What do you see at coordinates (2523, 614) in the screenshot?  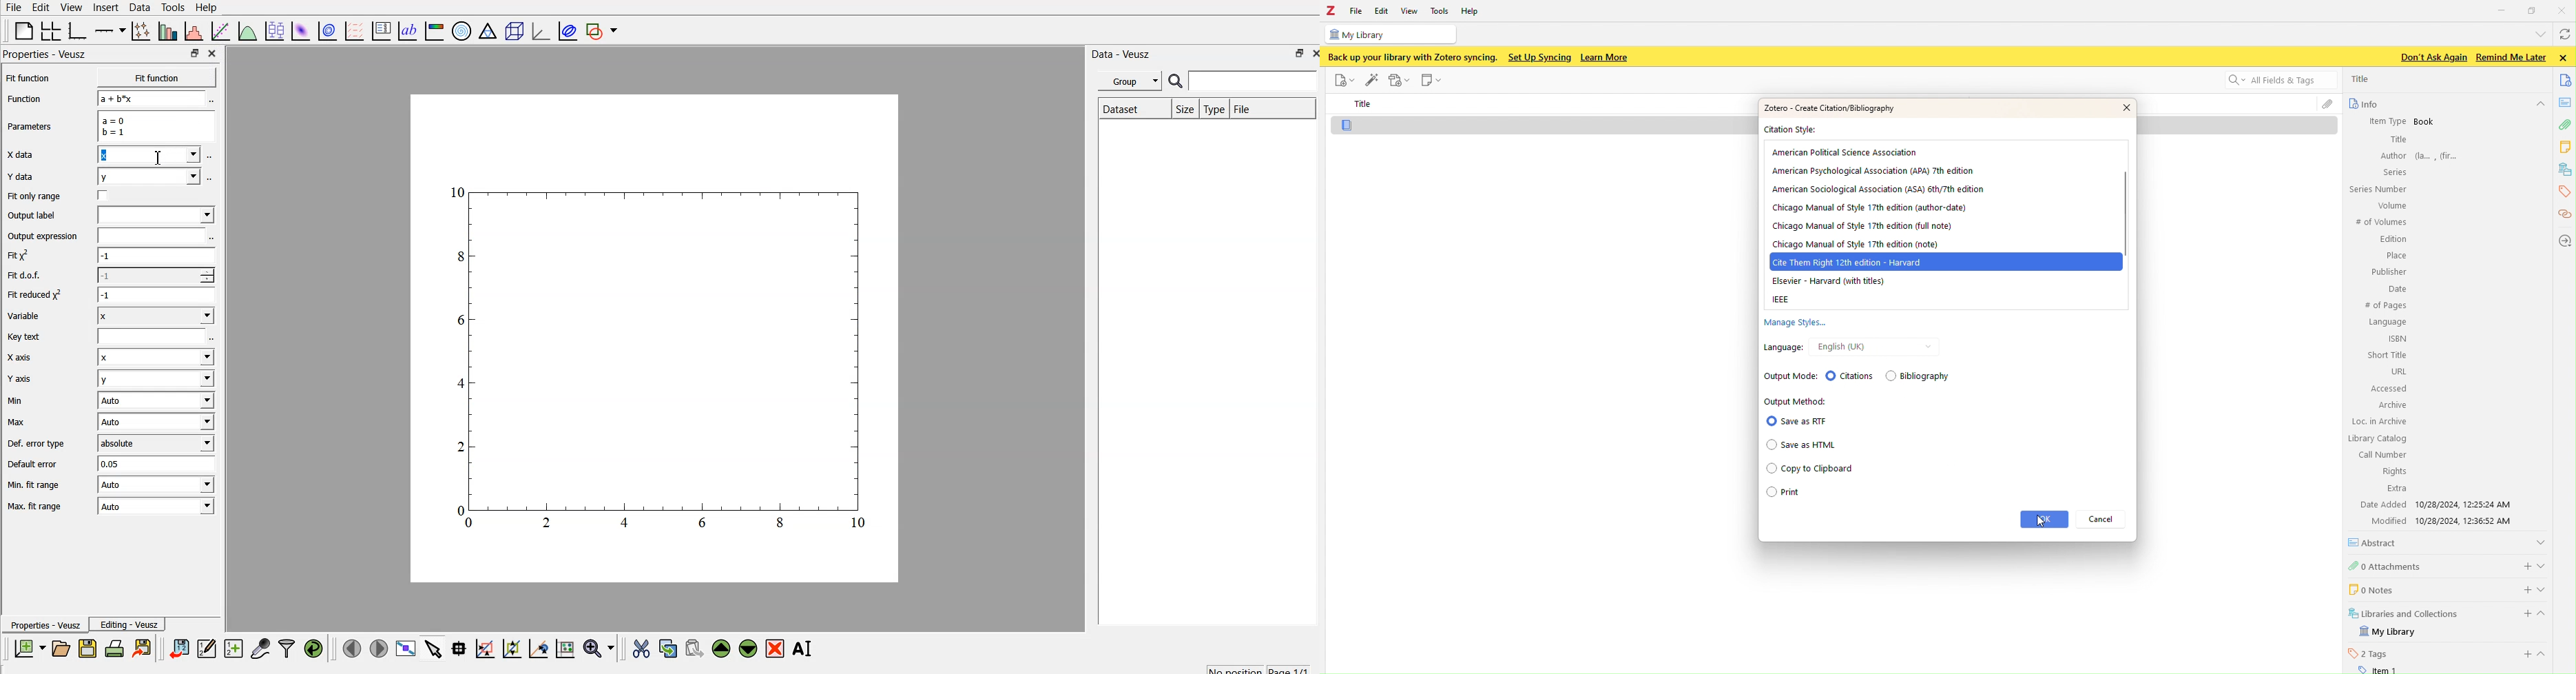 I see `add` at bounding box center [2523, 614].